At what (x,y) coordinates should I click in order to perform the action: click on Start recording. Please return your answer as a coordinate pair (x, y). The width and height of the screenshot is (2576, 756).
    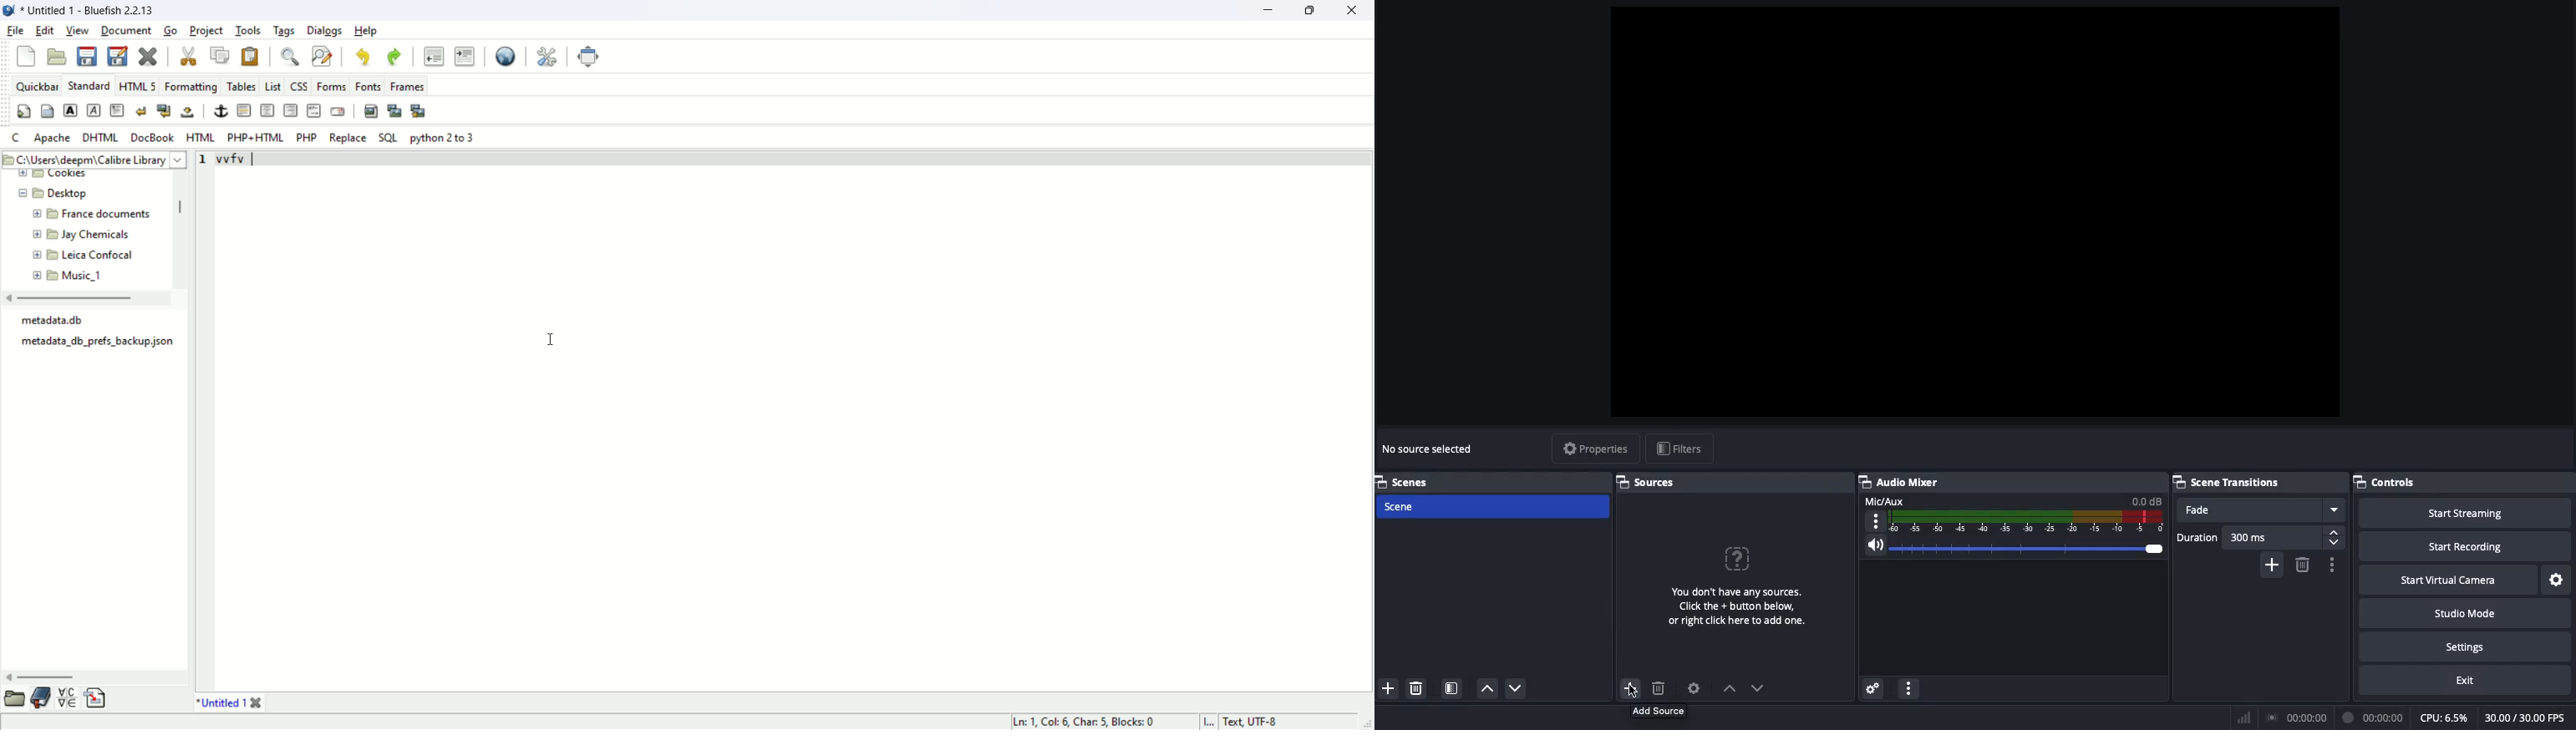
    Looking at the image, I should click on (2469, 541).